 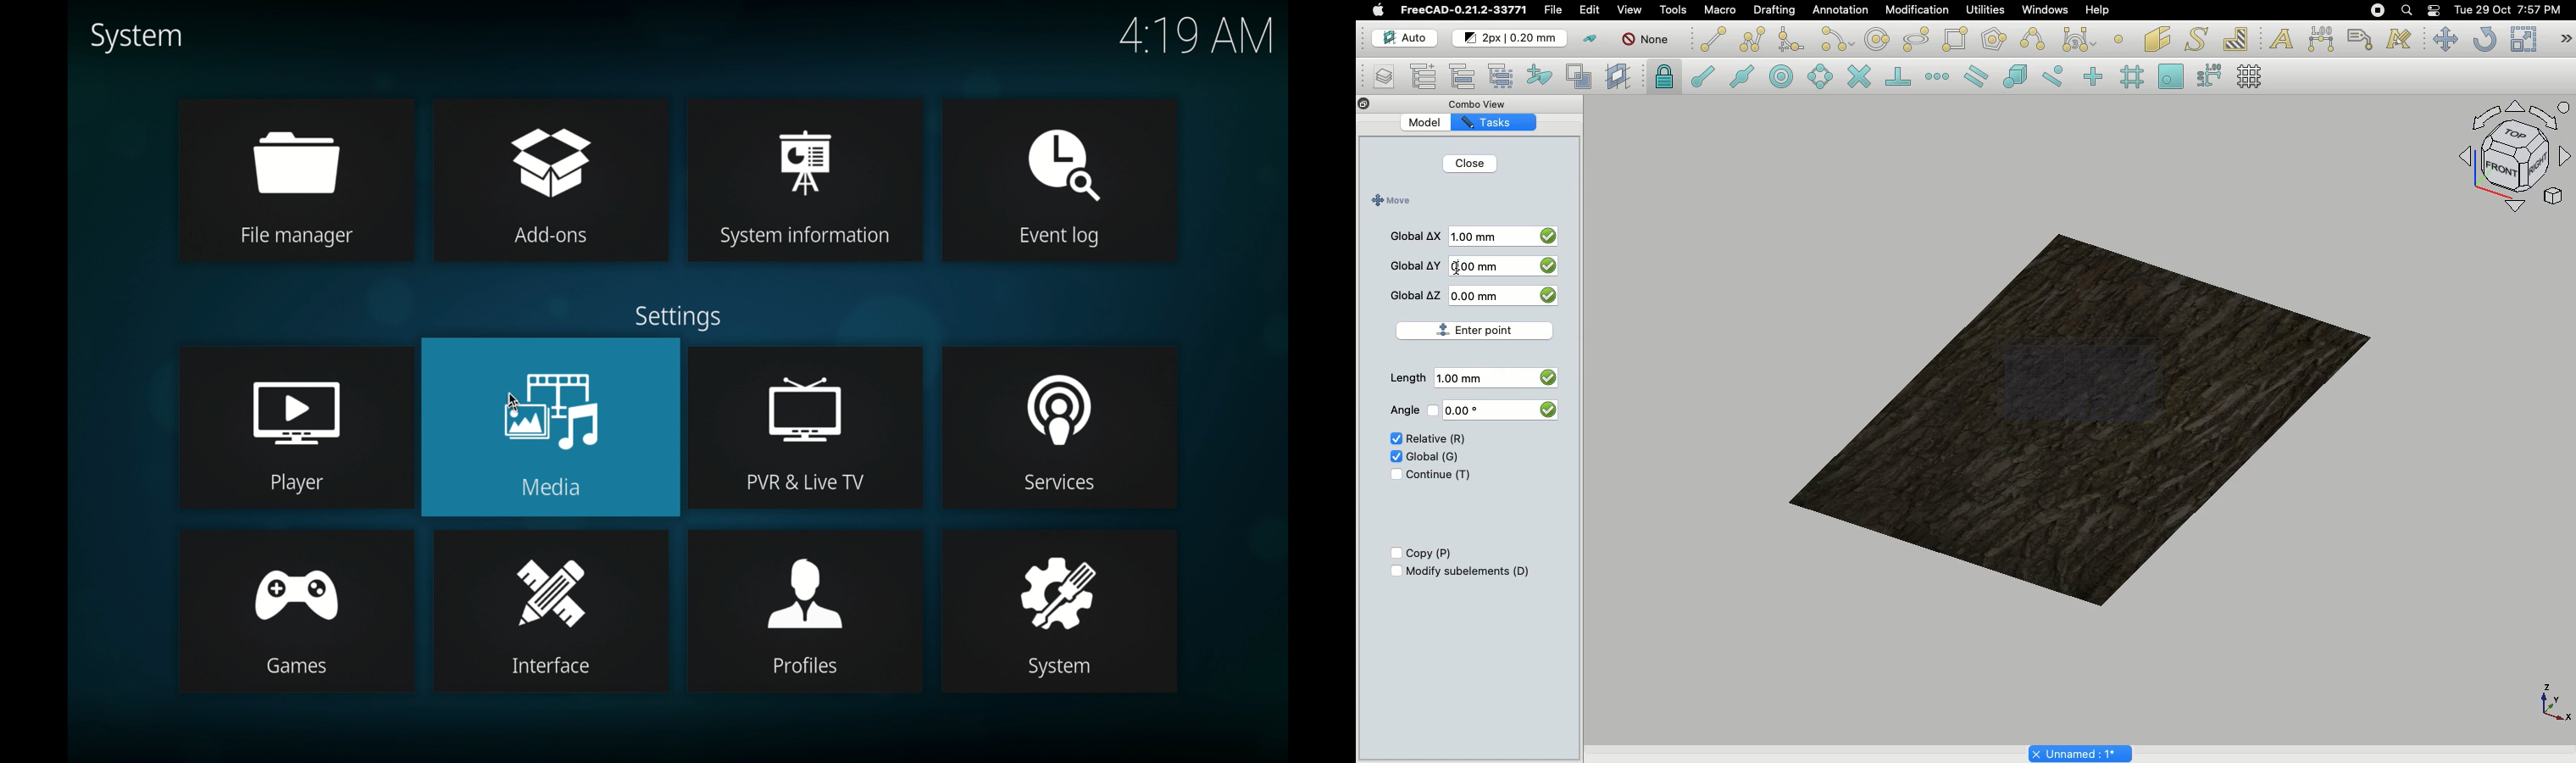 What do you see at coordinates (2400, 39) in the screenshot?
I see `Annotation styles` at bounding box center [2400, 39].